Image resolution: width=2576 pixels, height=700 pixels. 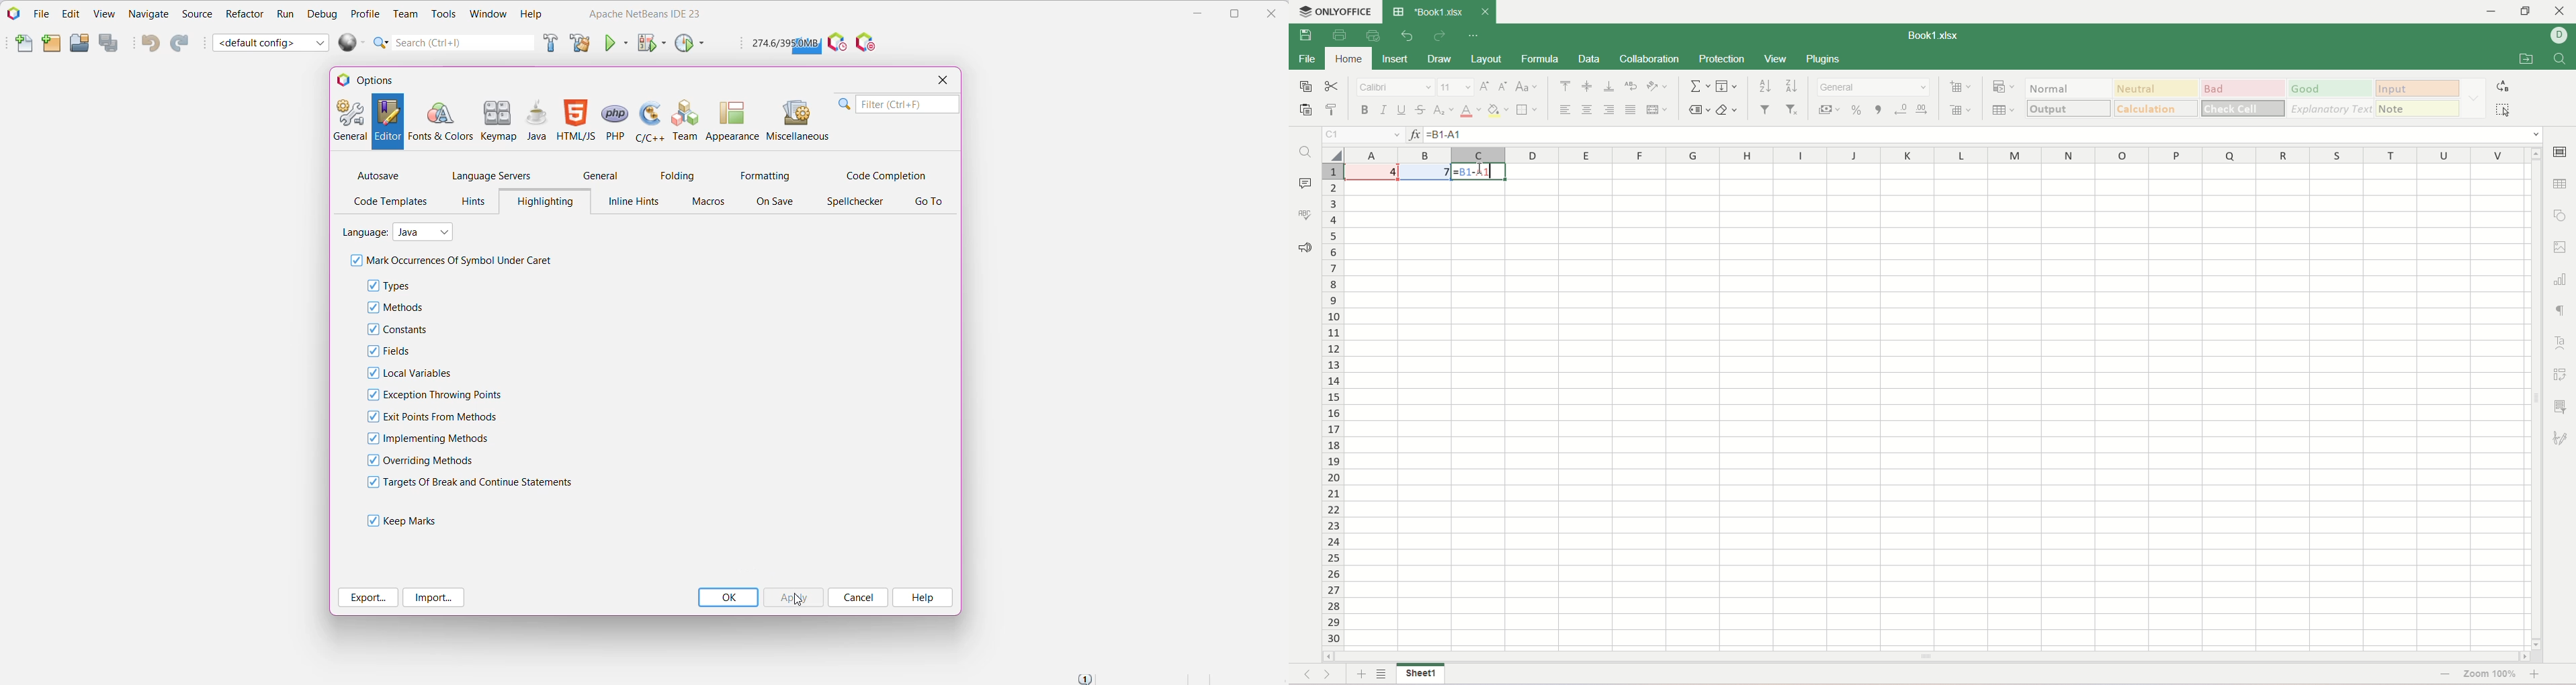 What do you see at coordinates (1305, 151) in the screenshot?
I see `find` at bounding box center [1305, 151].